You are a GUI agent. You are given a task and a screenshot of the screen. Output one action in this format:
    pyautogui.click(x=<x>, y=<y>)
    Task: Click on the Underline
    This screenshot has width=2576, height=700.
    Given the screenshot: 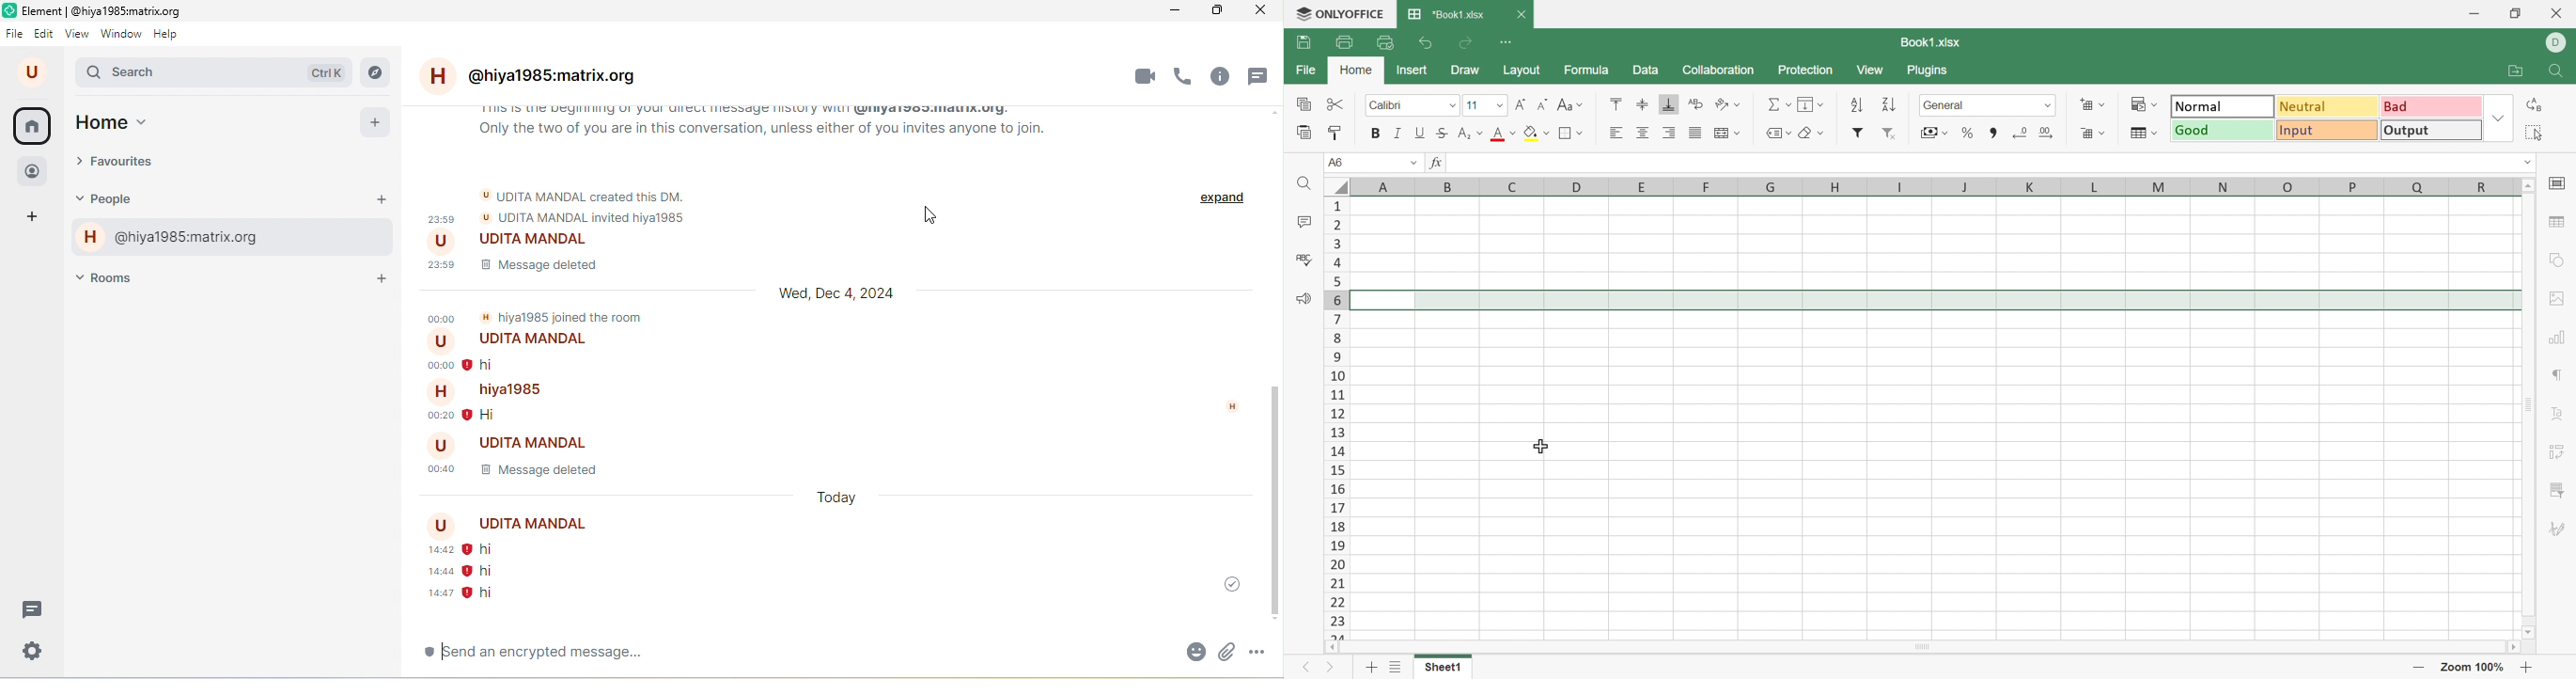 What is the action you would take?
    pyautogui.click(x=1420, y=133)
    